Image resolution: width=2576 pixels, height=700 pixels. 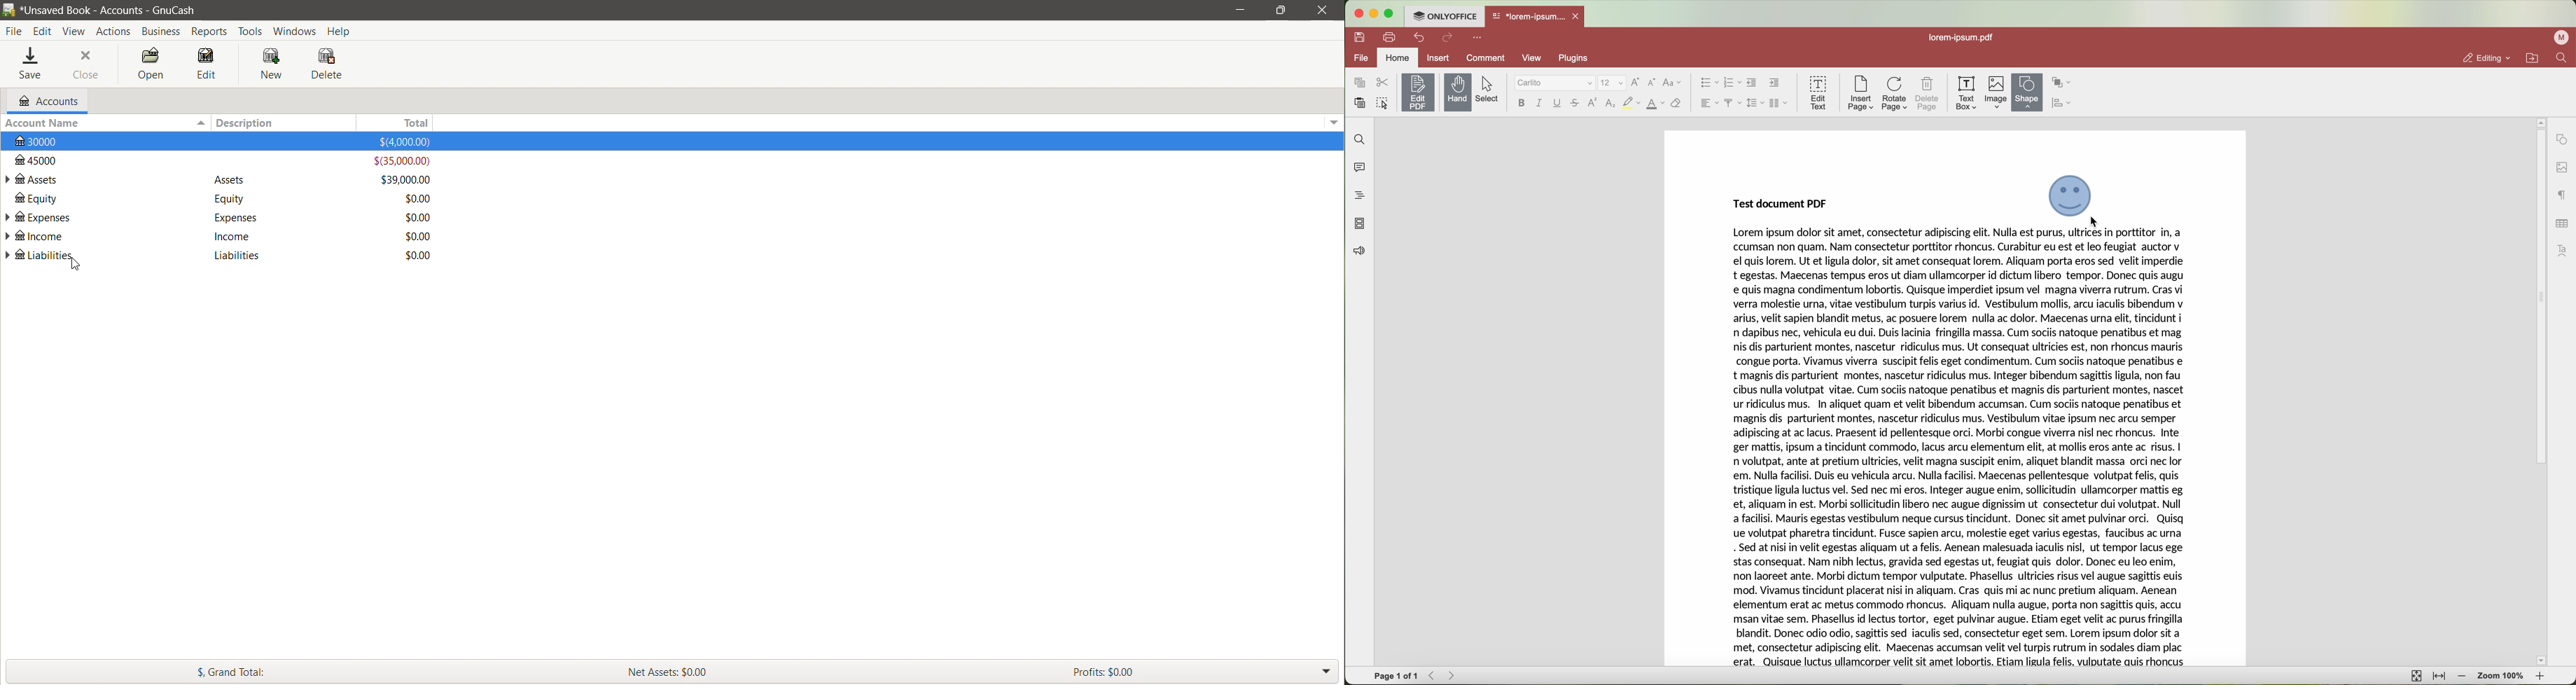 What do you see at coordinates (1576, 105) in the screenshot?
I see `strikethrough` at bounding box center [1576, 105].